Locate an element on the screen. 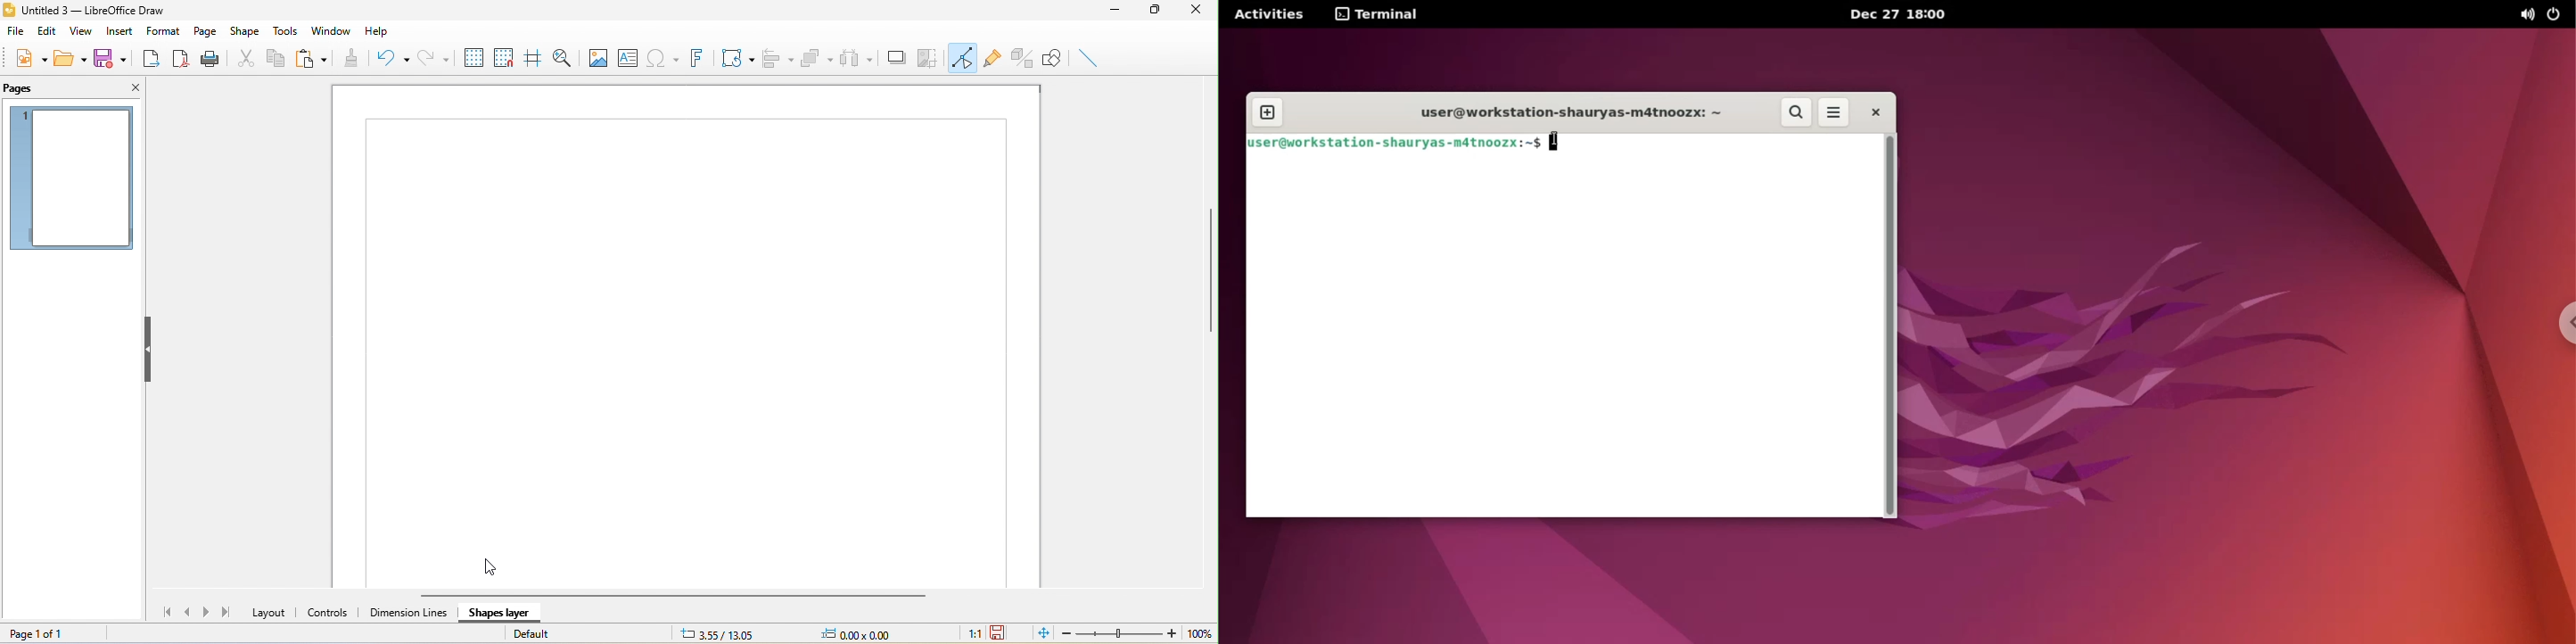 This screenshot has height=644, width=2576. new is located at coordinates (29, 62).